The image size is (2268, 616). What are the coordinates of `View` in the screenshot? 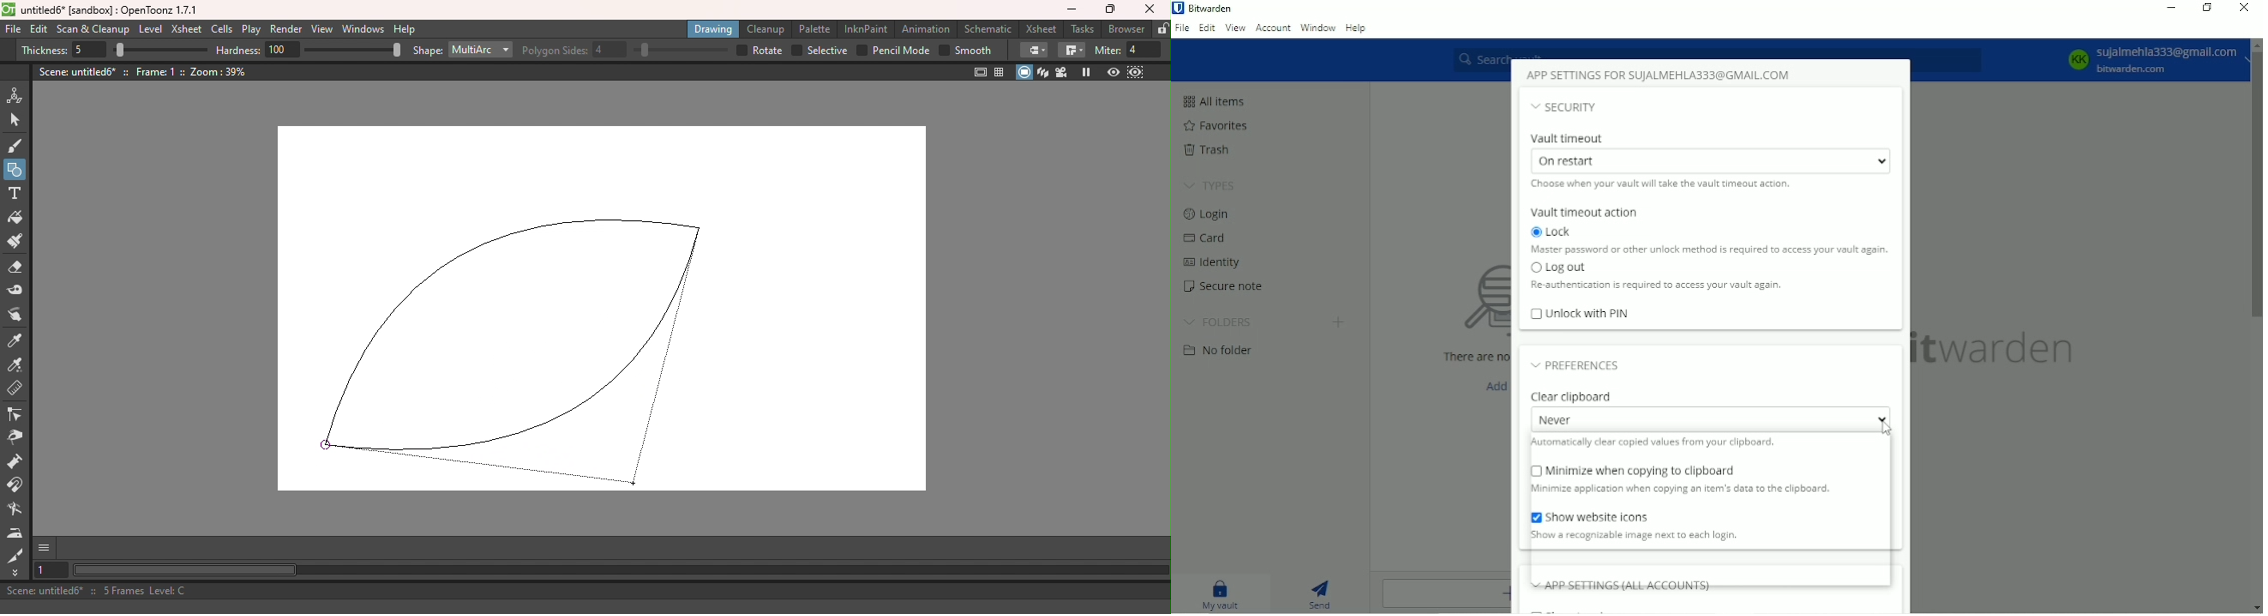 It's located at (1236, 27).